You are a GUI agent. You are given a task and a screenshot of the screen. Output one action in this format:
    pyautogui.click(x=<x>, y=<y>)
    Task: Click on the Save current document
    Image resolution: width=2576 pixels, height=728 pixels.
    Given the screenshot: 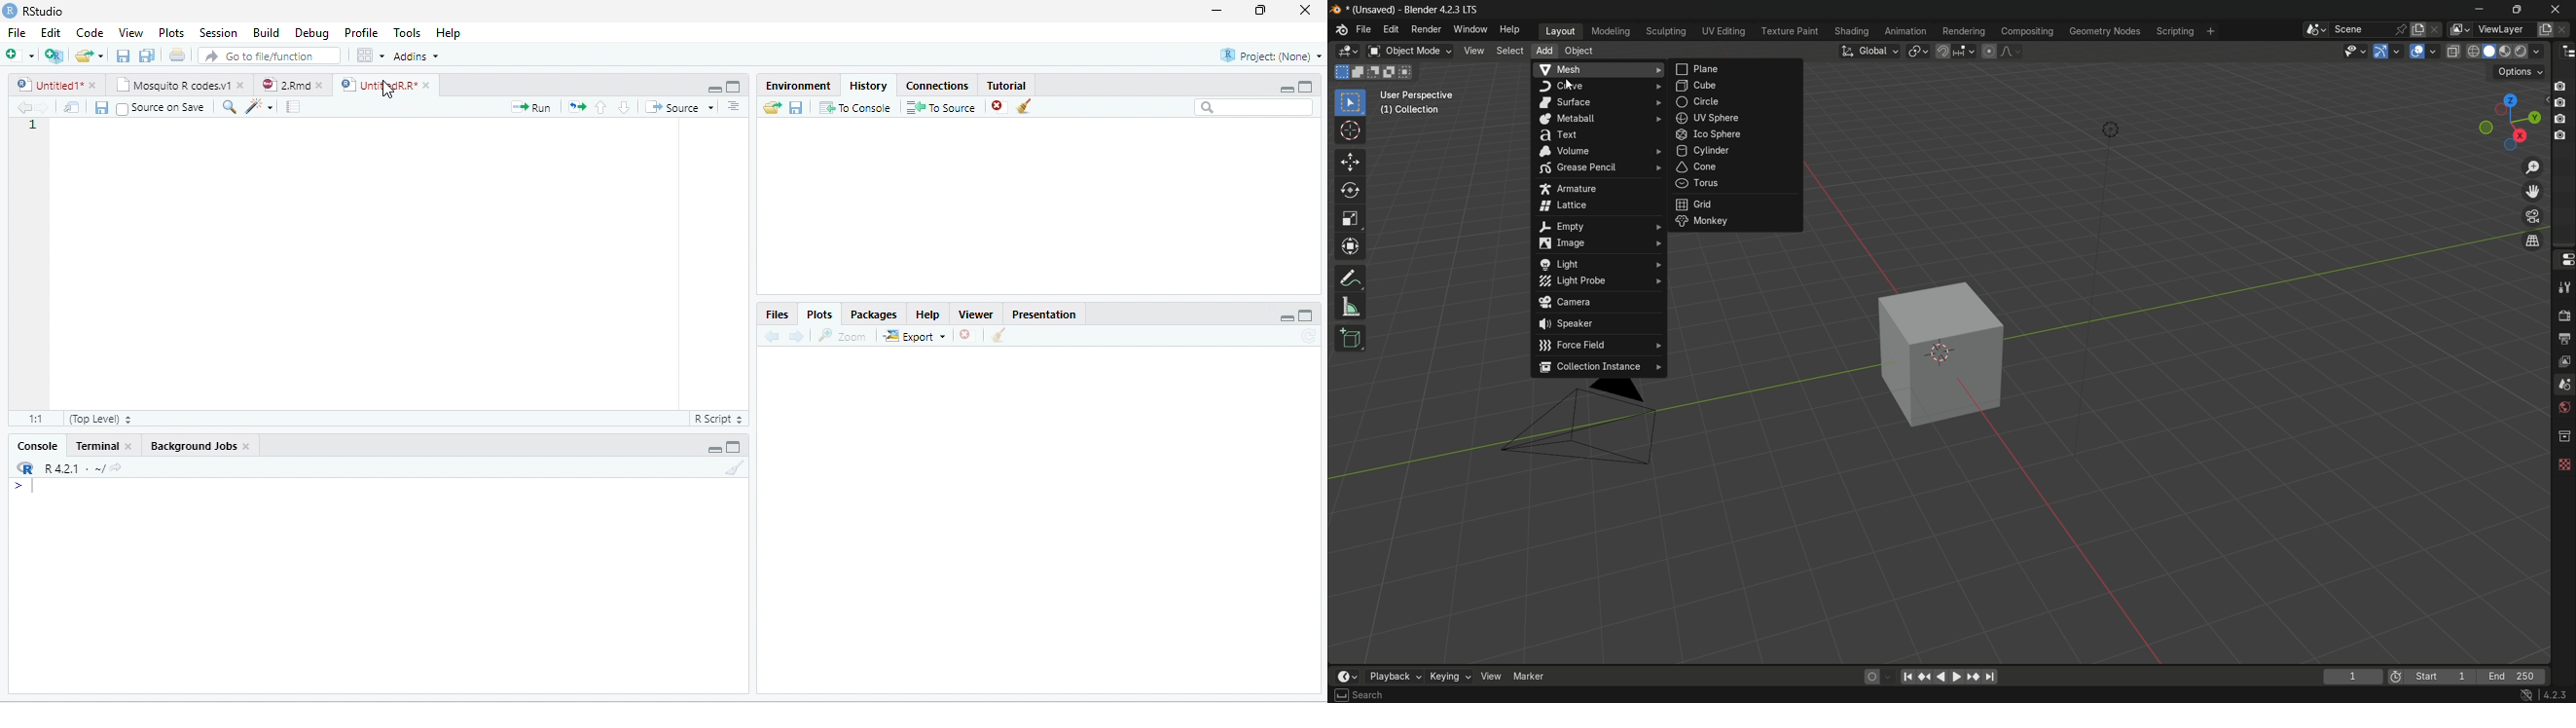 What is the action you would take?
    pyautogui.click(x=124, y=55)
    